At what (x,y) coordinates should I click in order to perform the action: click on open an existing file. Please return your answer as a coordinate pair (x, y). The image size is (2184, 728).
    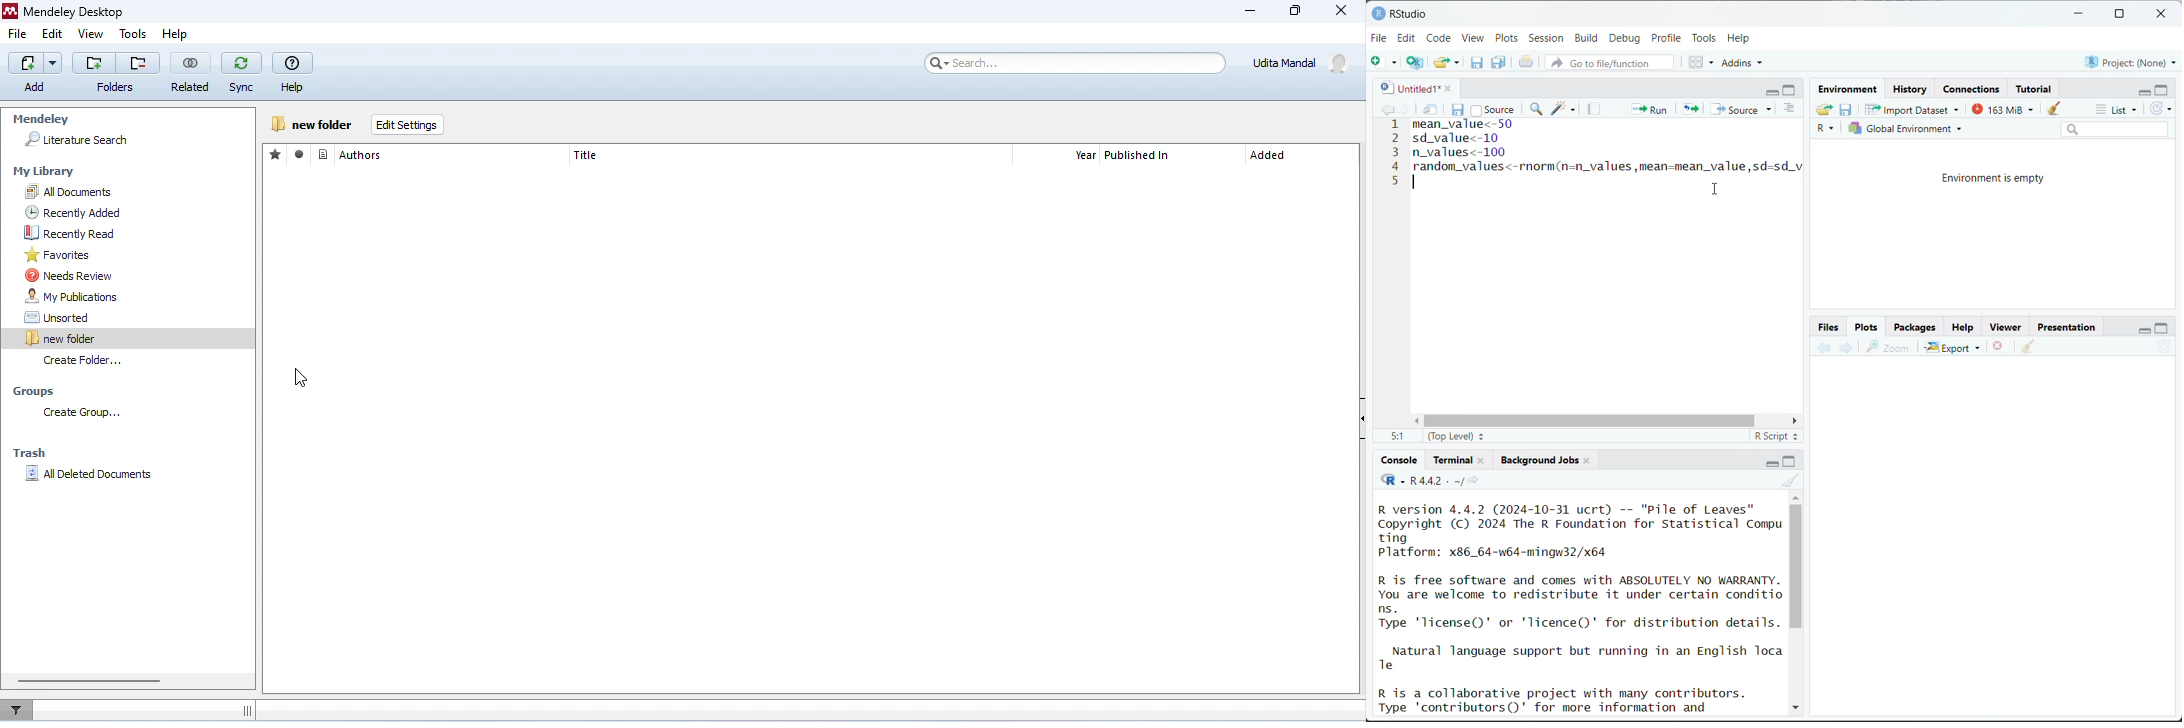
    Looking at the image, I should click on (1442, 60).